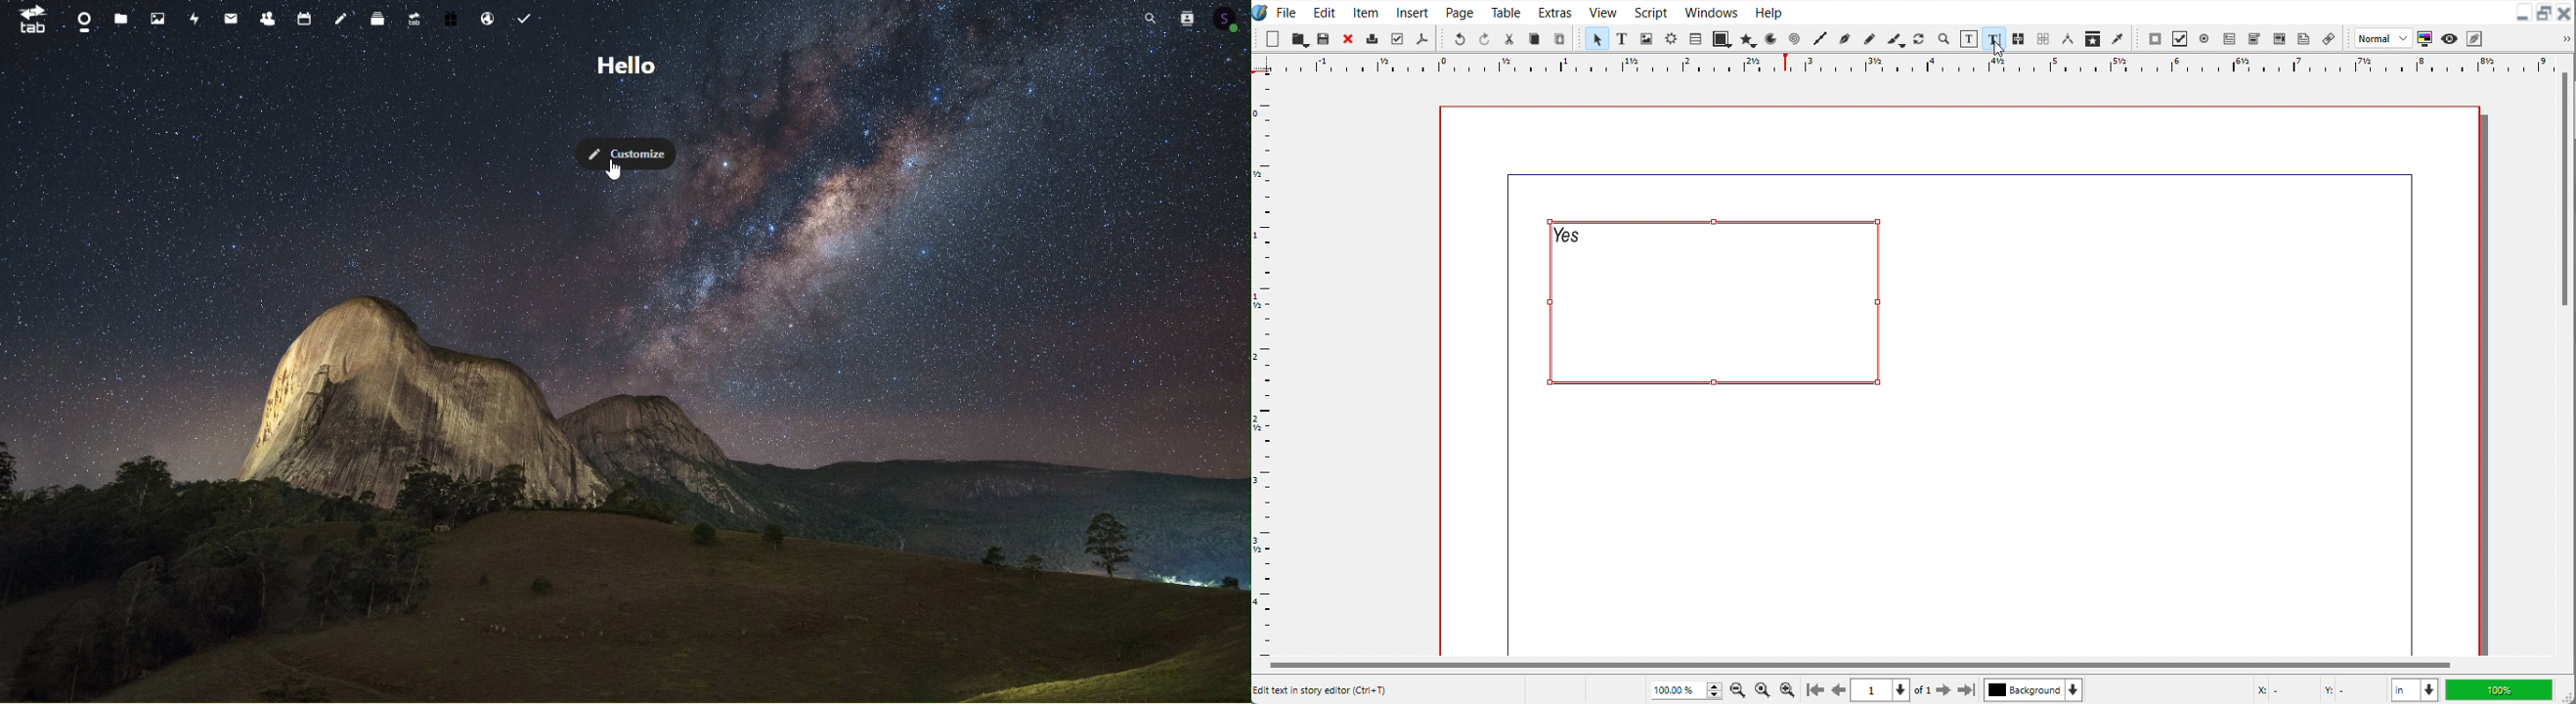  I want to click on PDF List box, so click(2280, 39).